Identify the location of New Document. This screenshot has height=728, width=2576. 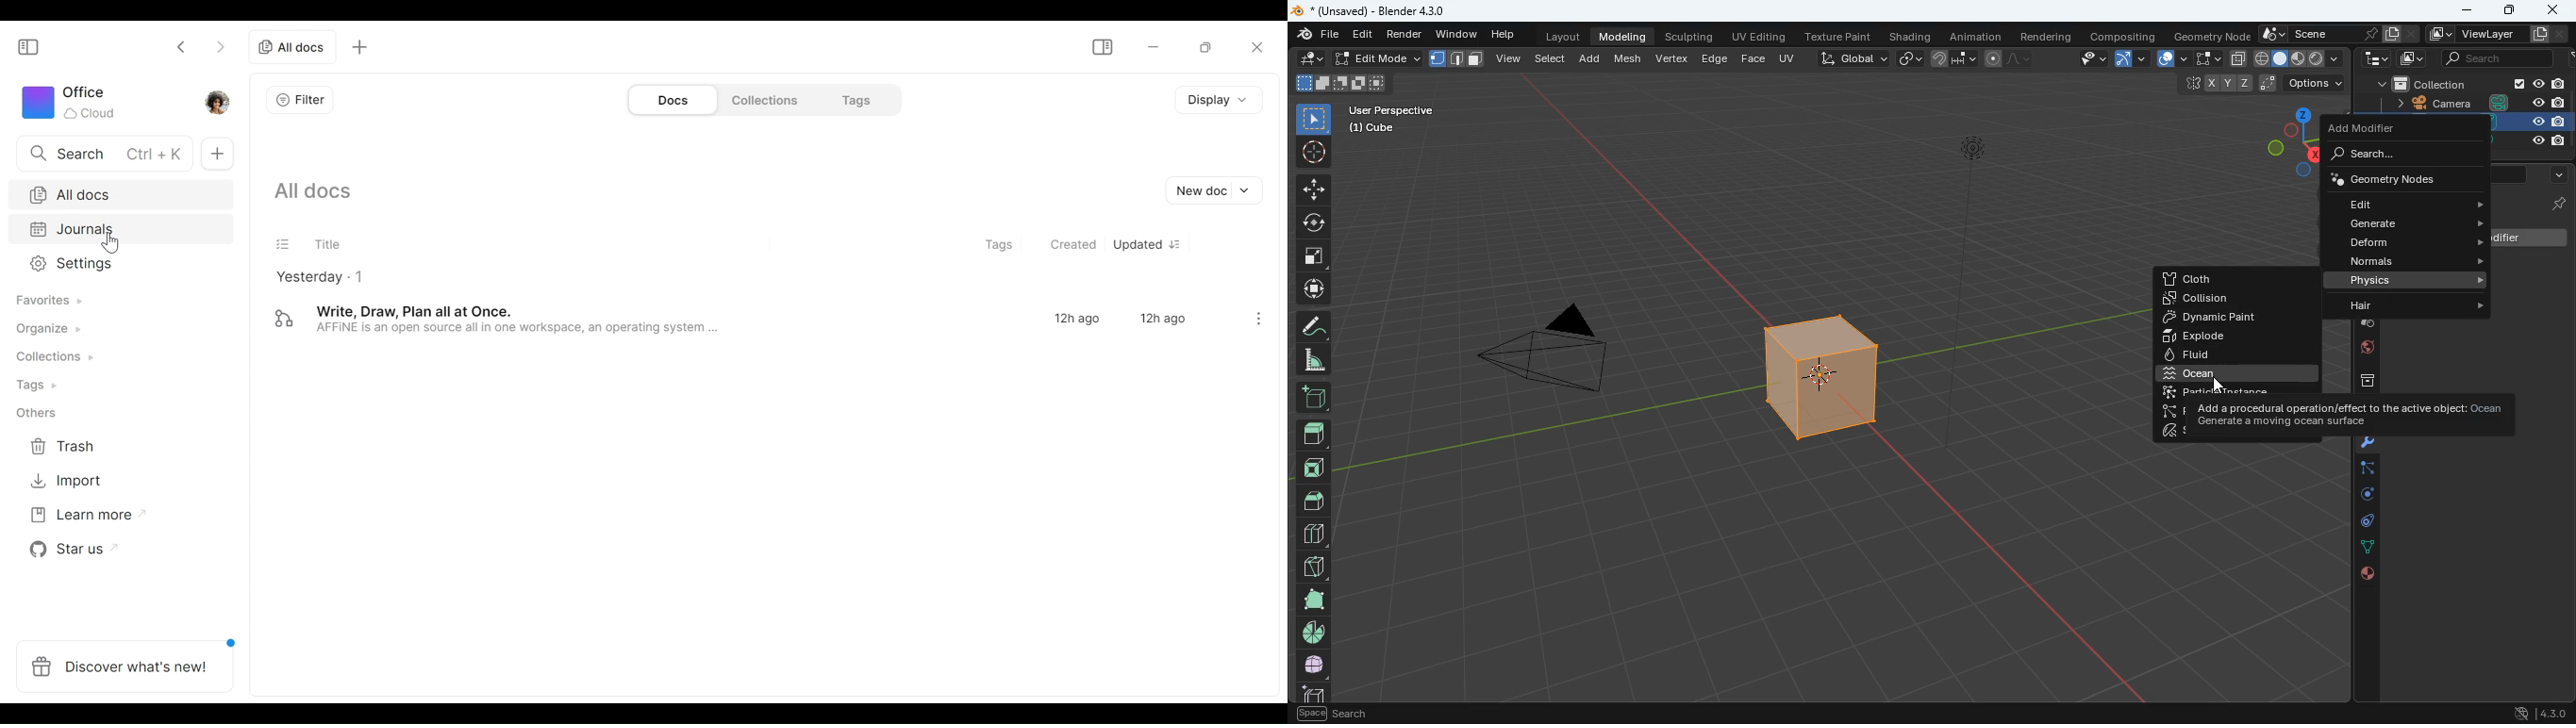
(1210, 189).